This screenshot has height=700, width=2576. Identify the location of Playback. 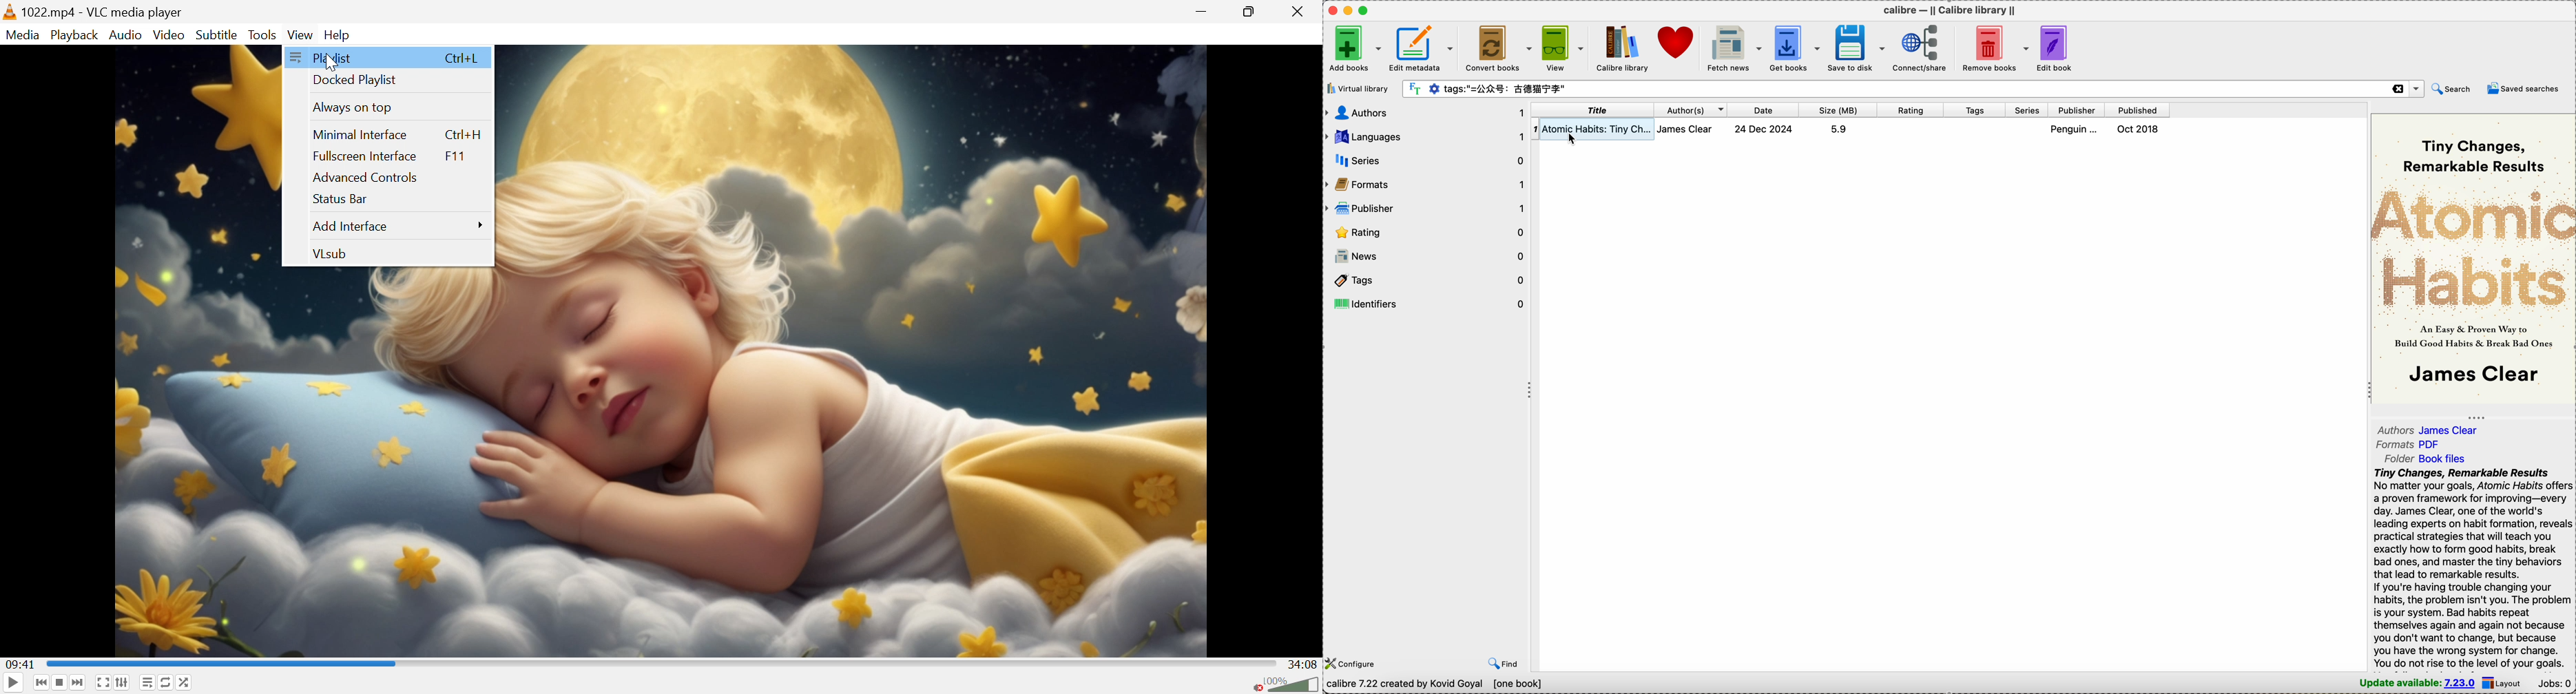
(74, 34).